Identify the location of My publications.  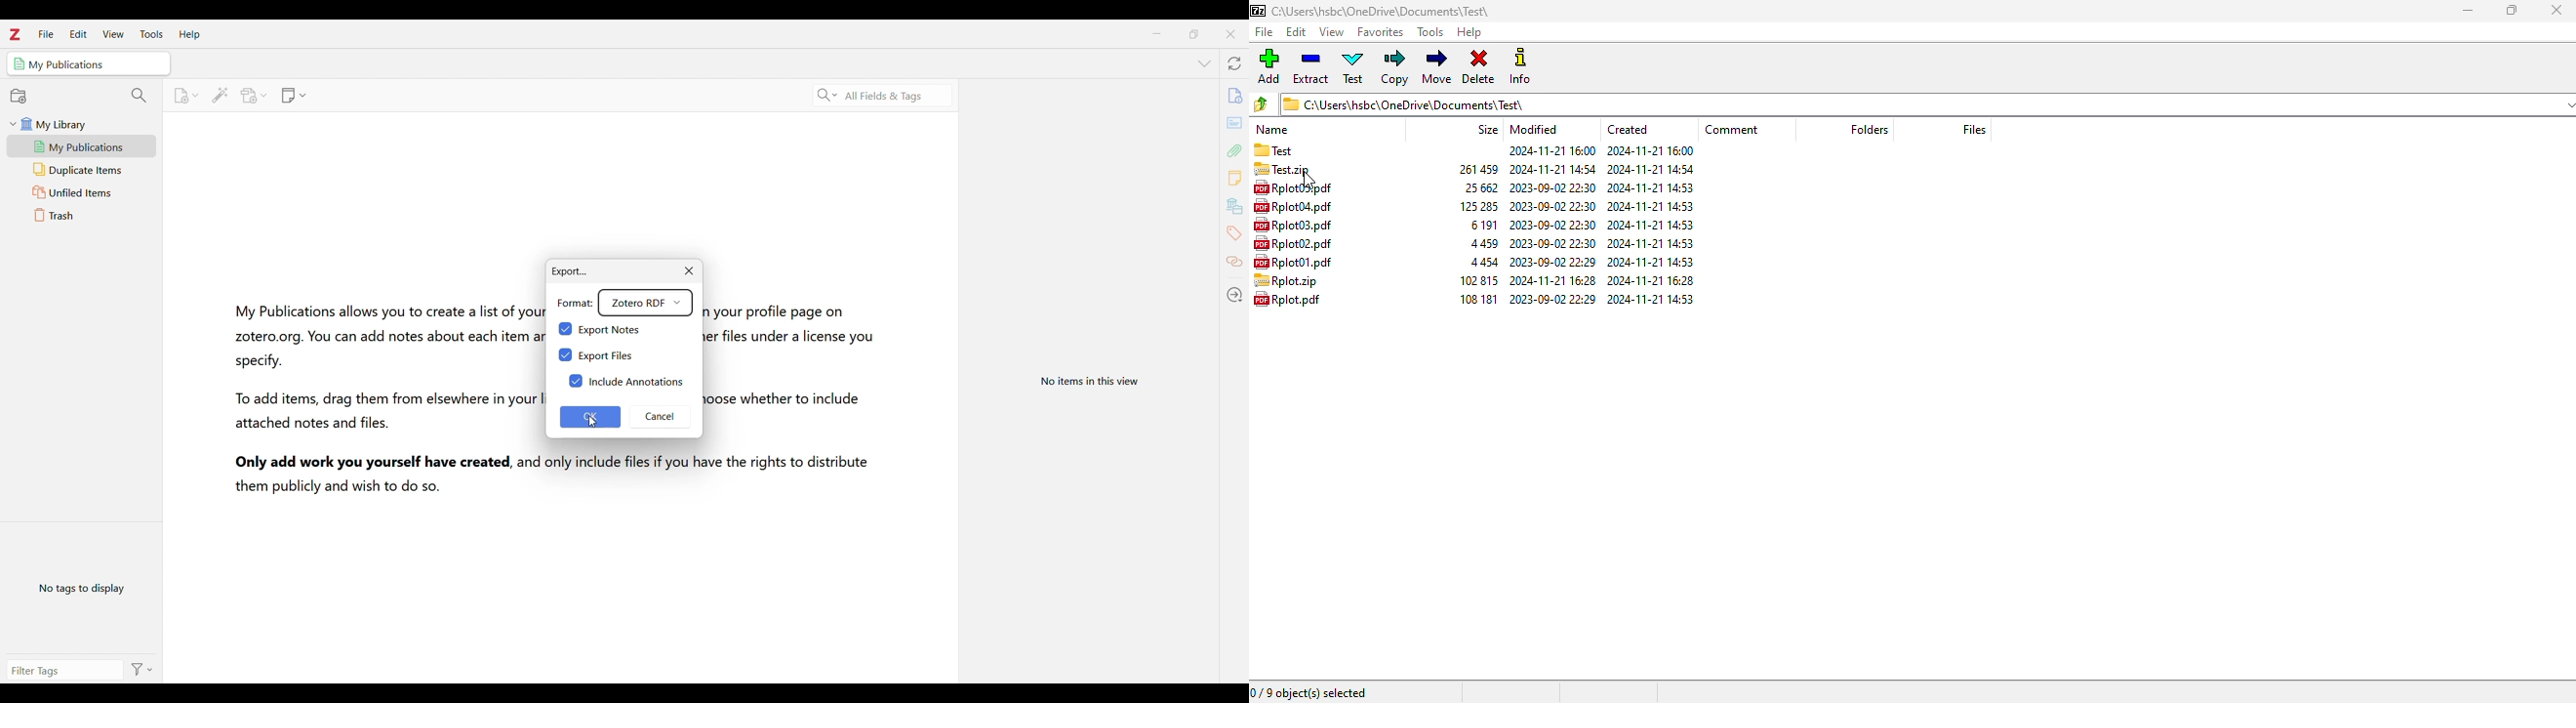
(81, 146).